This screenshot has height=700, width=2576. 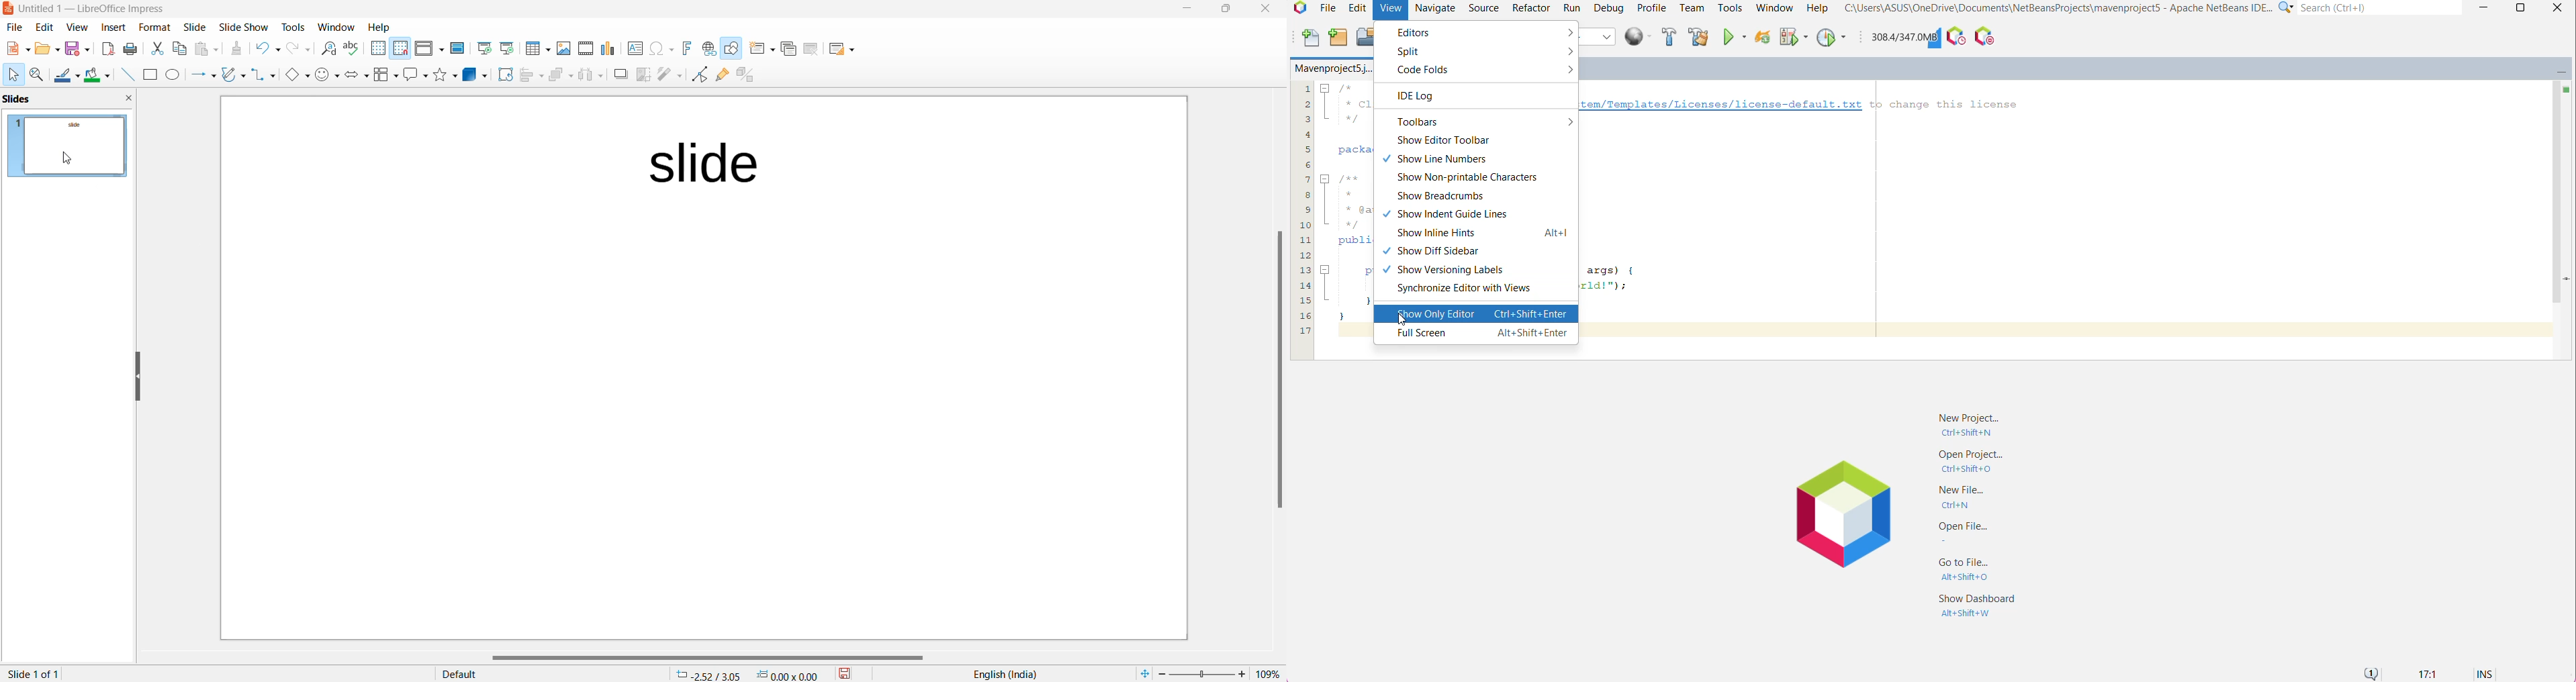 What do you see at coordinates (1441, 250) in the screenshot?
I see `Show Diff Sidebar` at bounding box center [1441, 250].